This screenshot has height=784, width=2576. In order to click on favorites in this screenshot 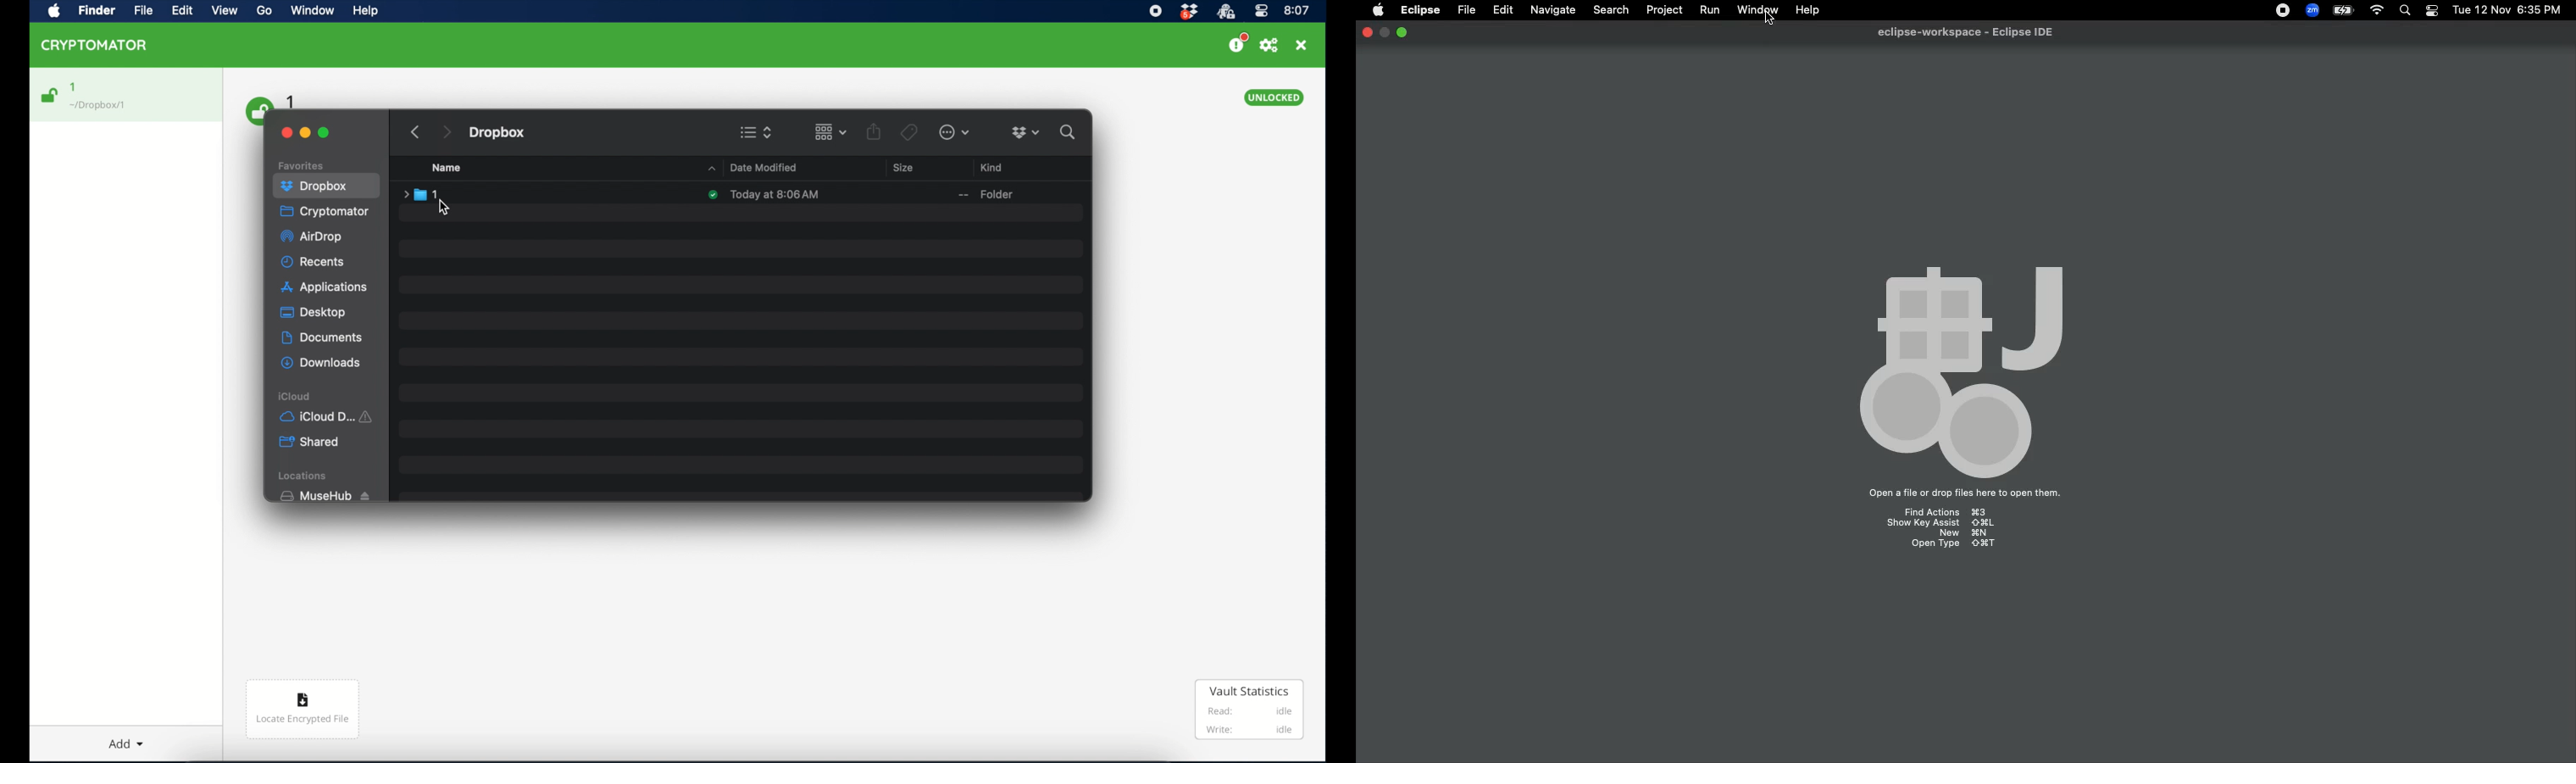, I will do `click(303, 164)`.